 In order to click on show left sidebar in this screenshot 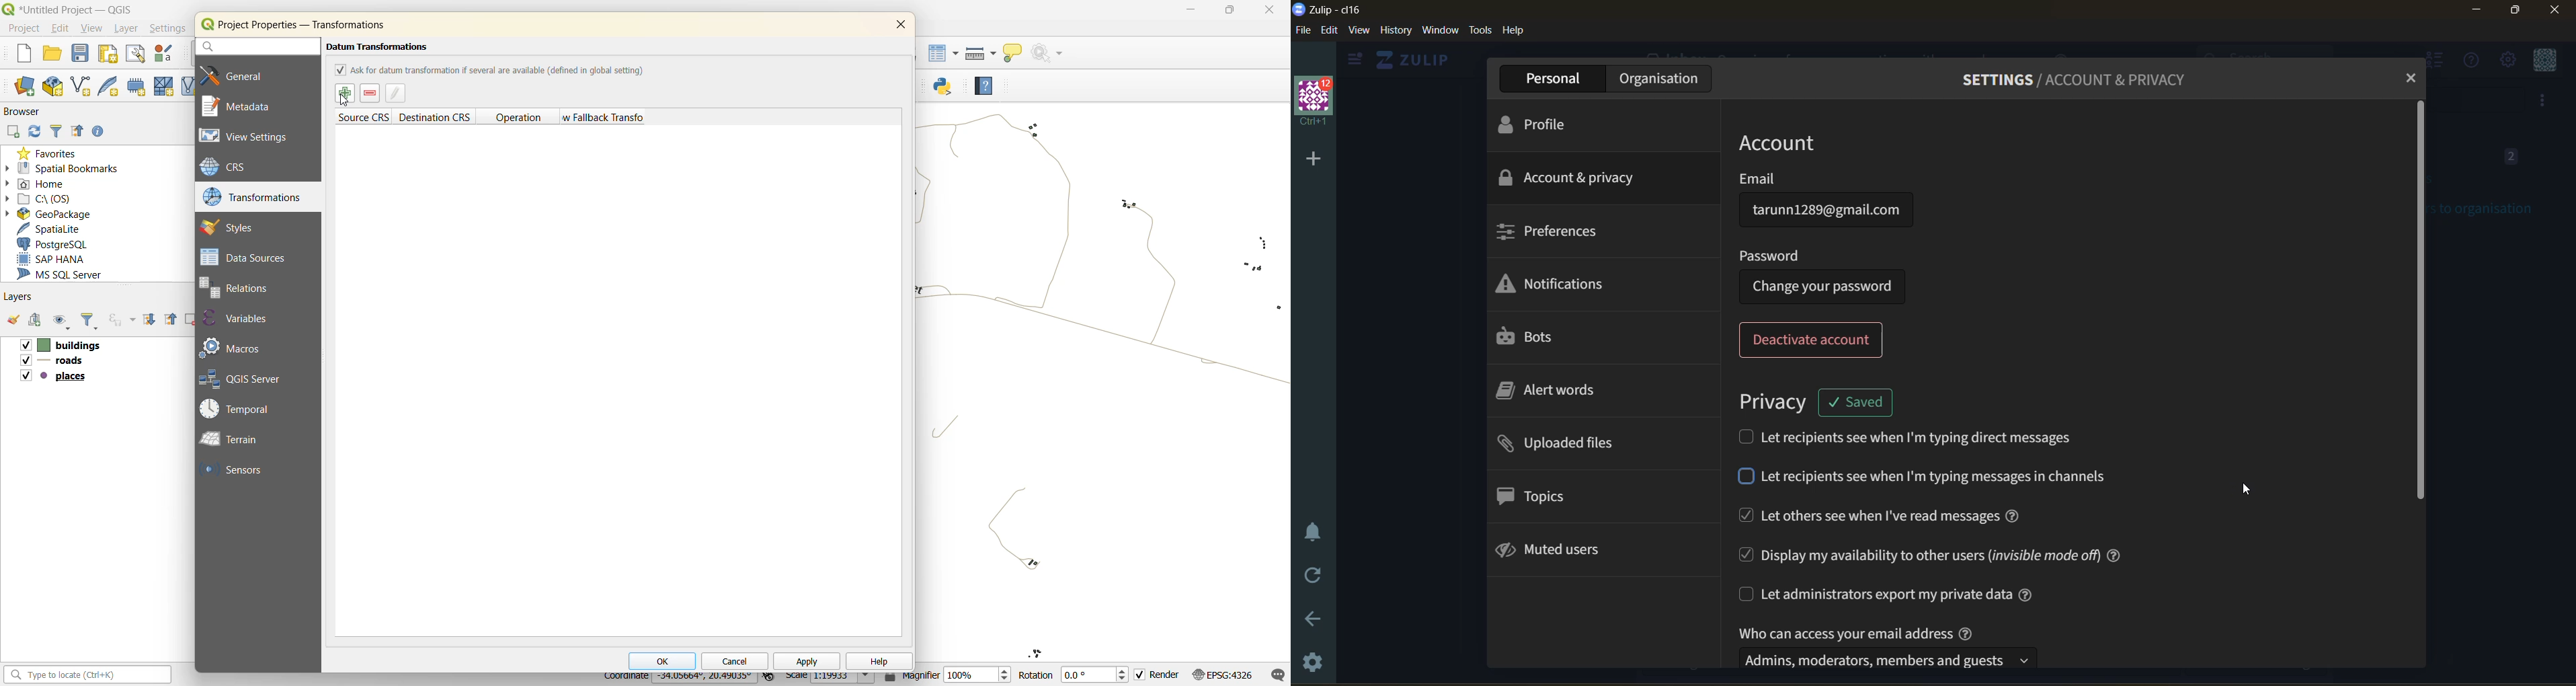, I will do `click(1352, 60)`.